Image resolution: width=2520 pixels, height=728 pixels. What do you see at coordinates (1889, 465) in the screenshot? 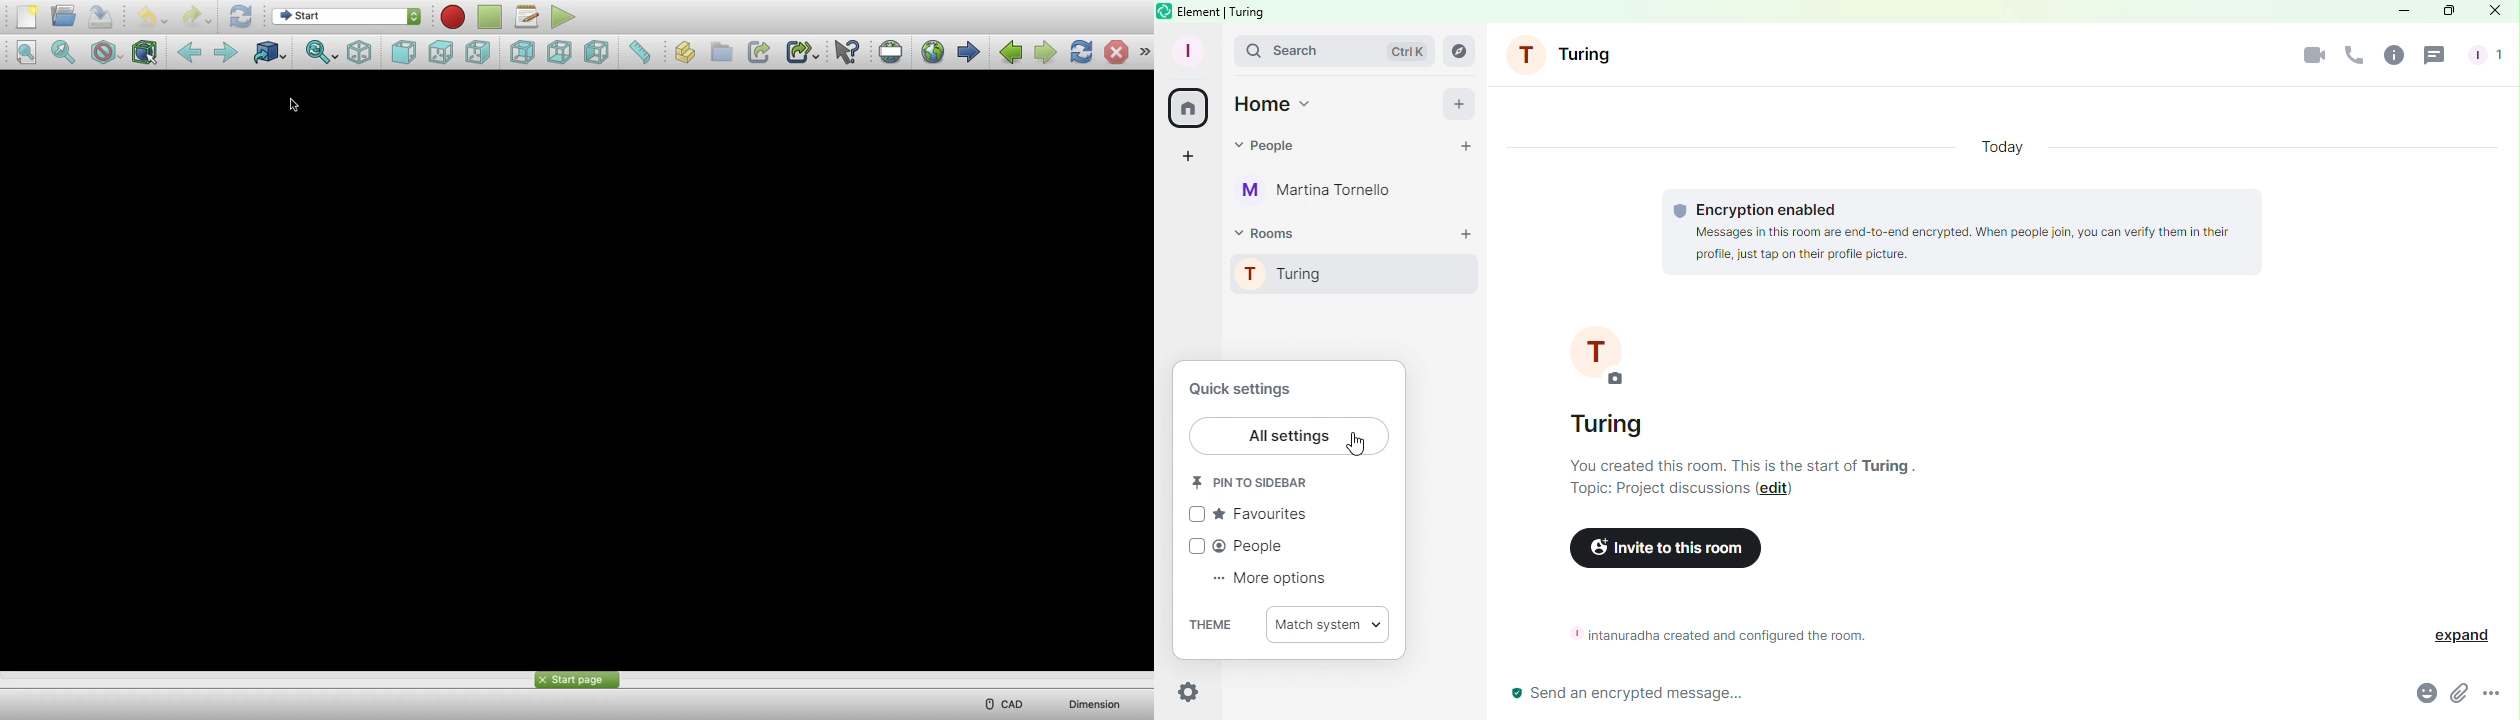
I see `Turing .` at bounding box center [1889, 465].